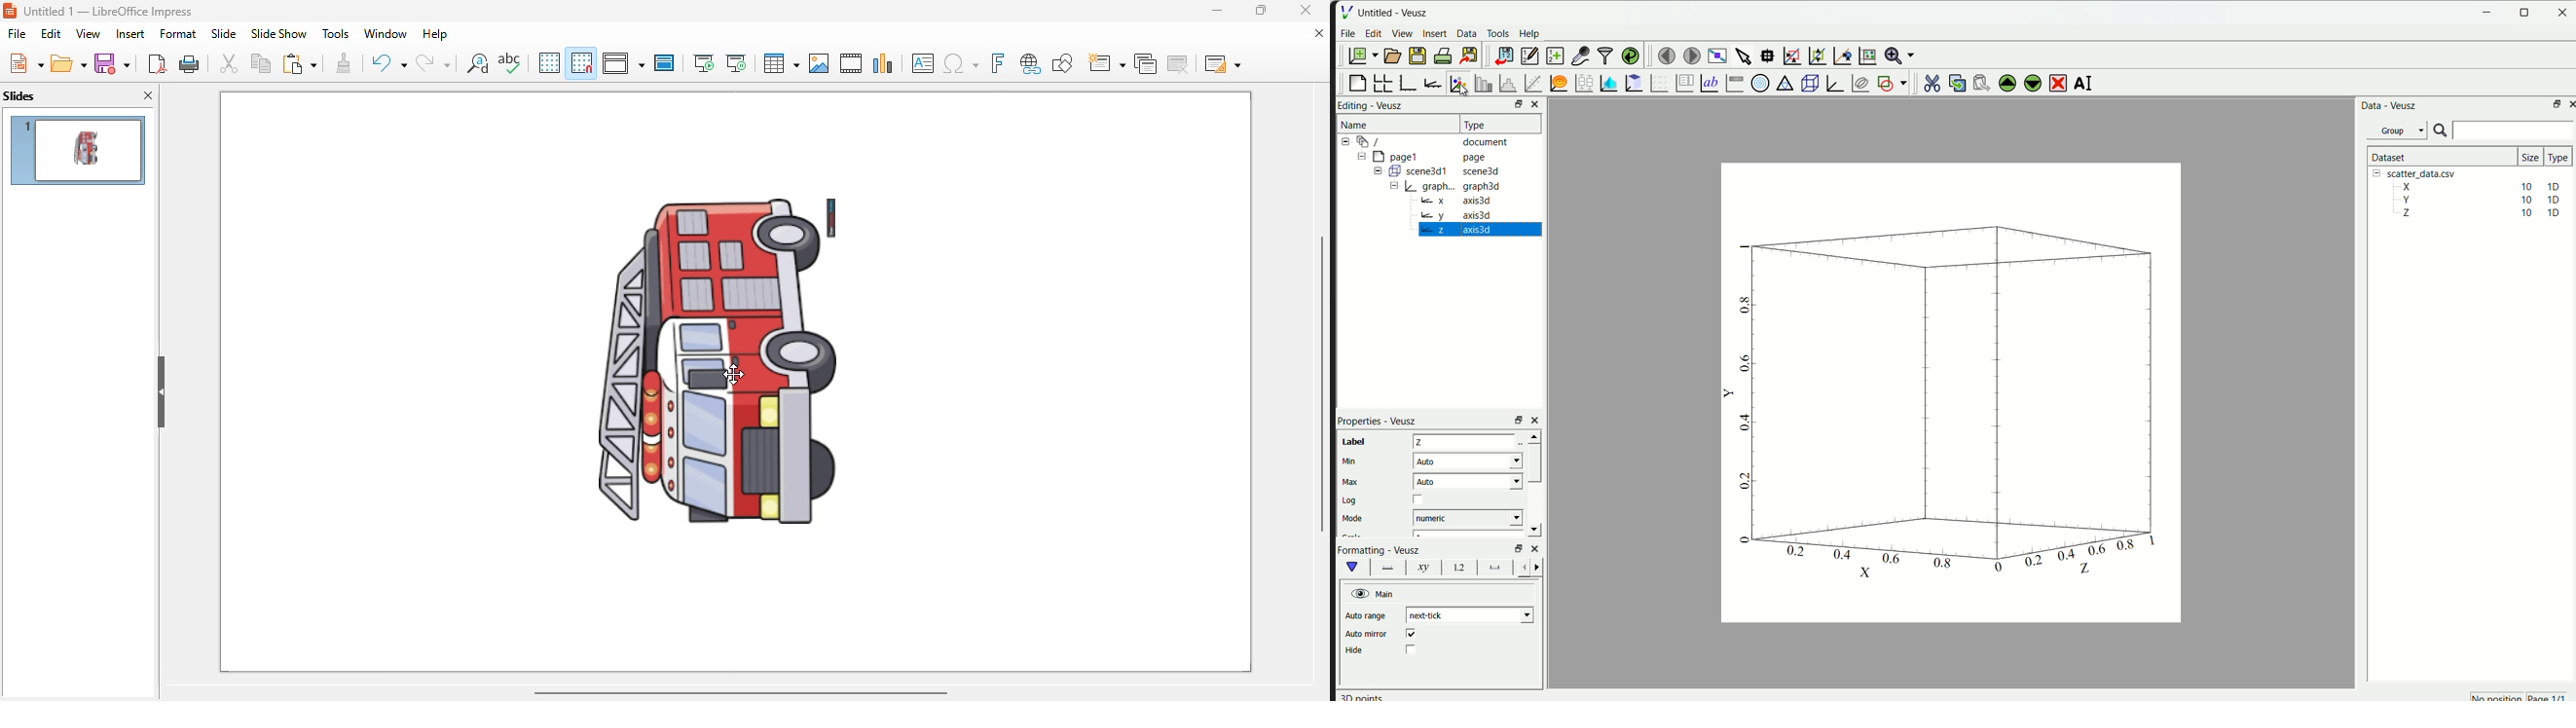  Describe the element at coordinates (1632, 83) in the screenshot. I see `clipboard` at that location.